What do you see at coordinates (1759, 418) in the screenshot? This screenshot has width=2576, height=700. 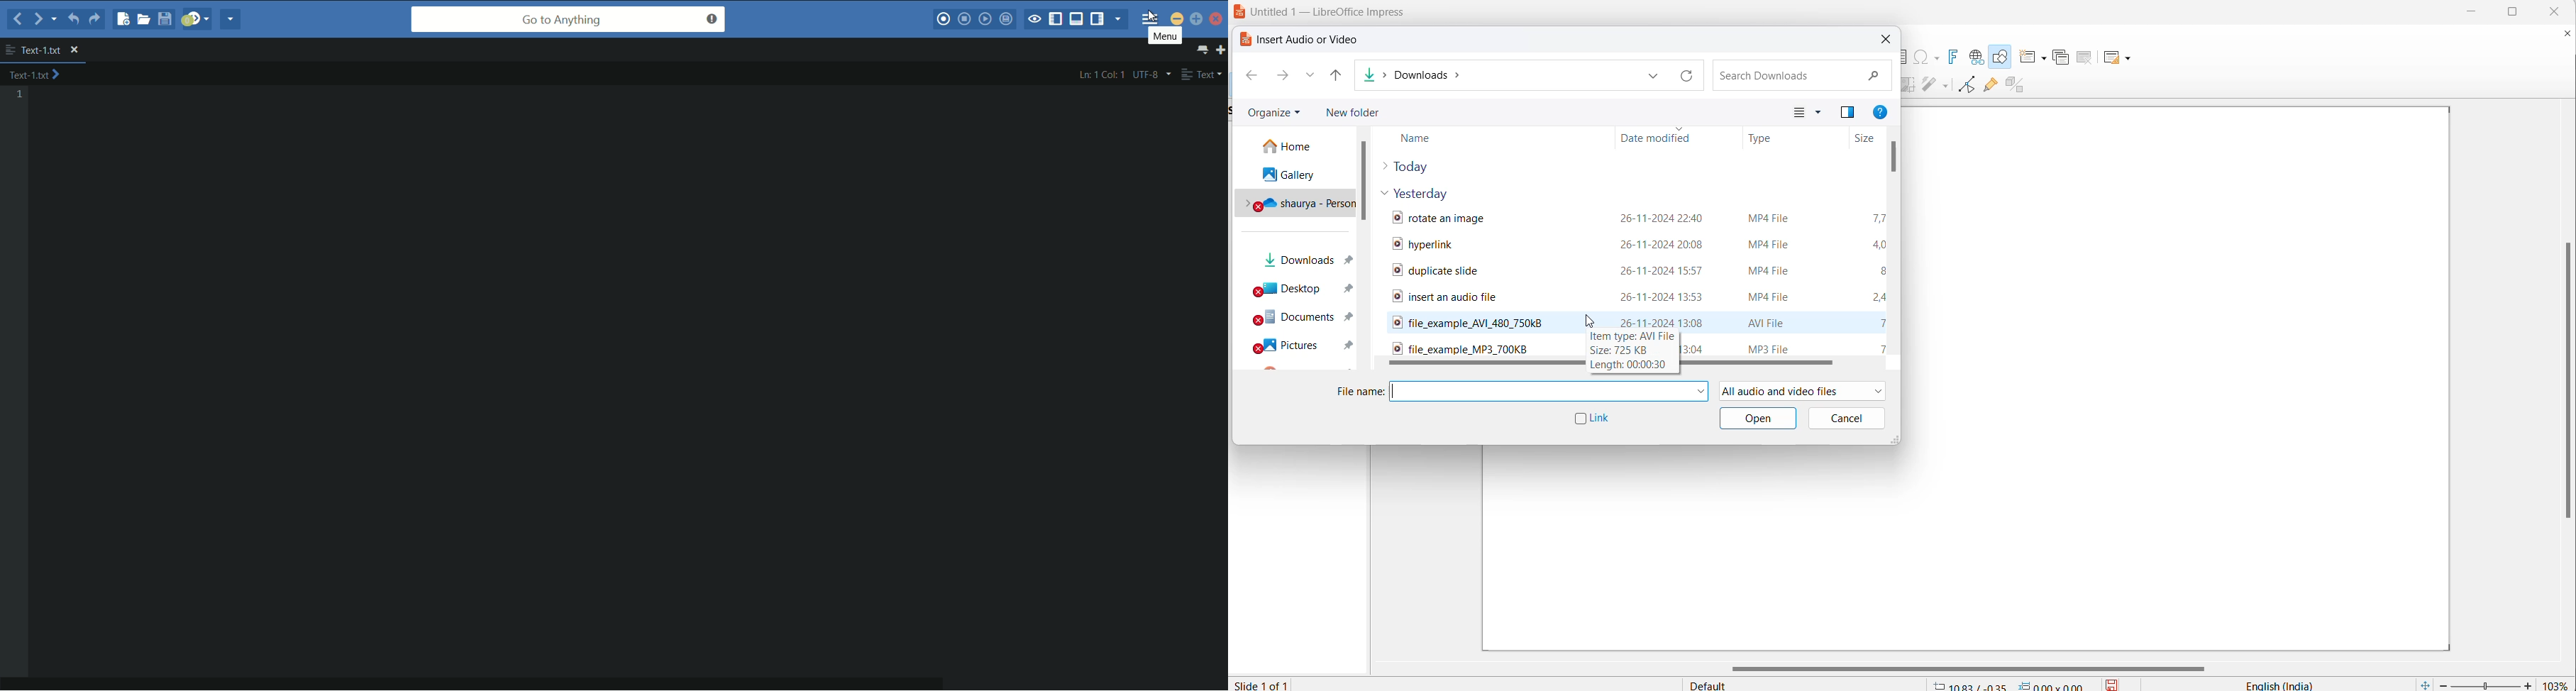 I see `open button` at bounding box center [1759, 418].